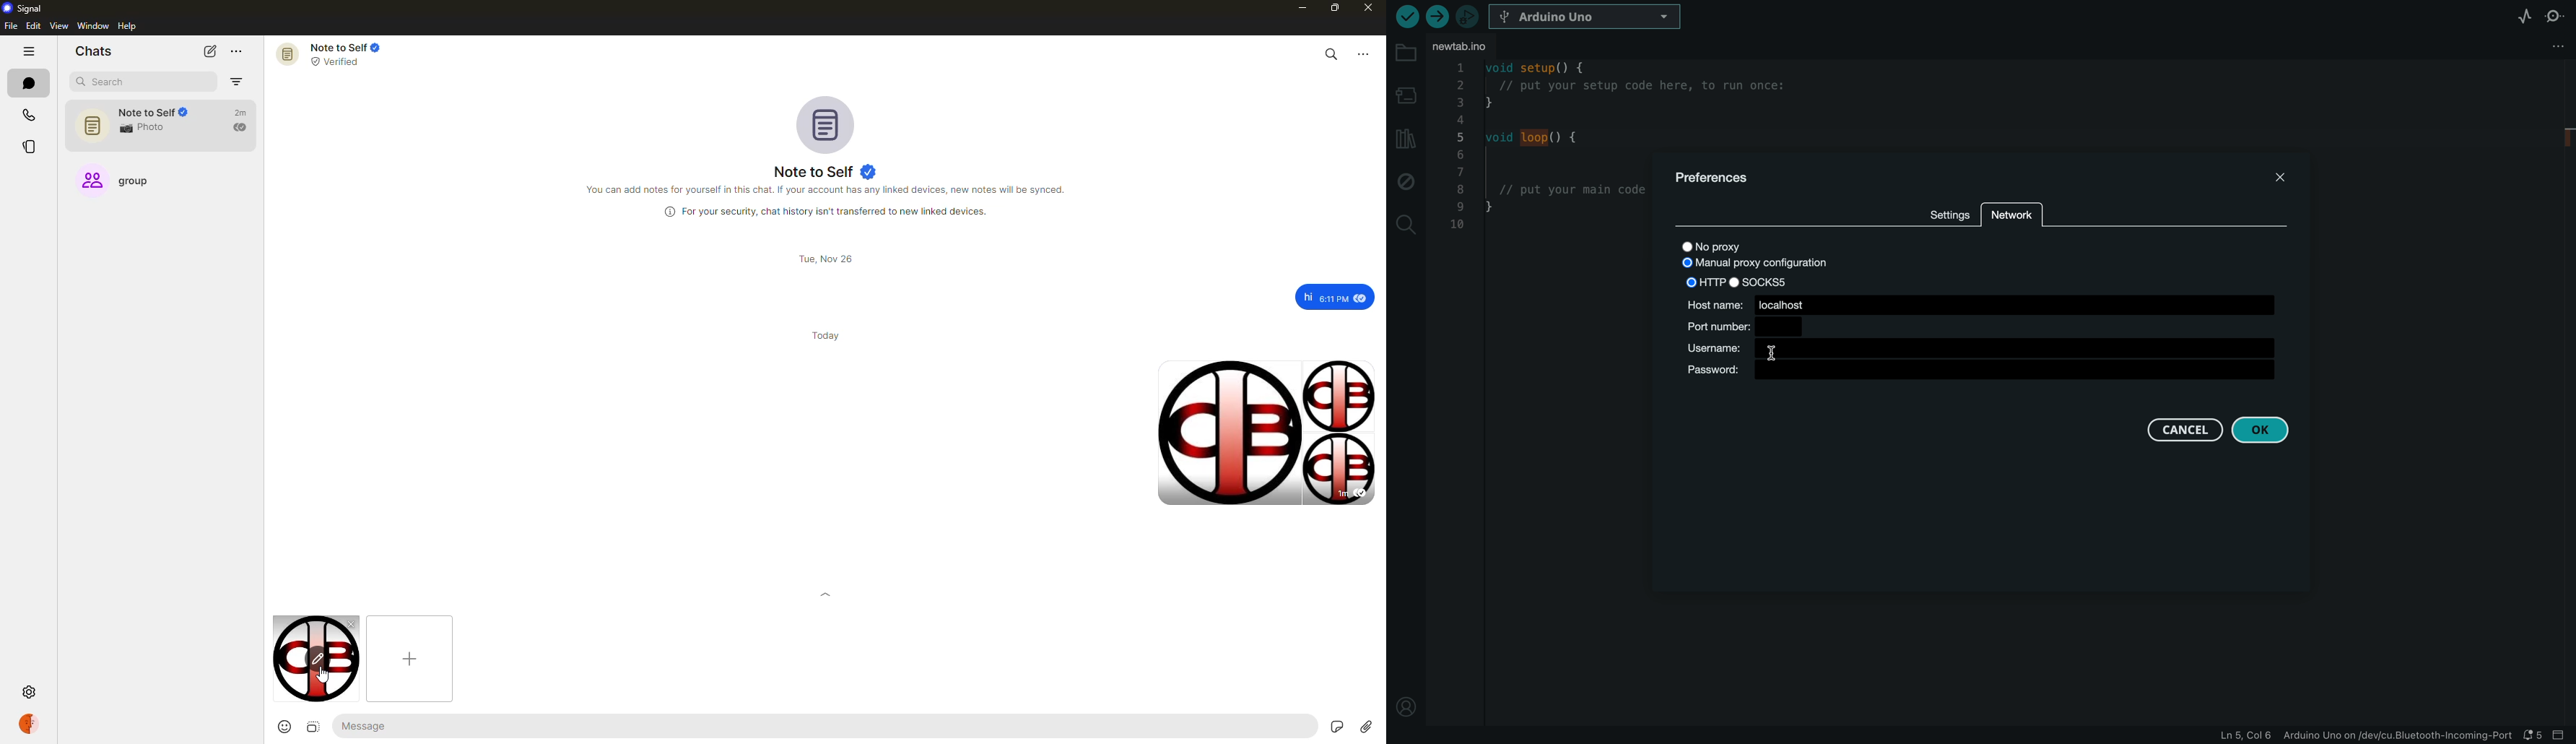 This screenshot has width=2576, height=756. I want to click on image, so click(310, 727).